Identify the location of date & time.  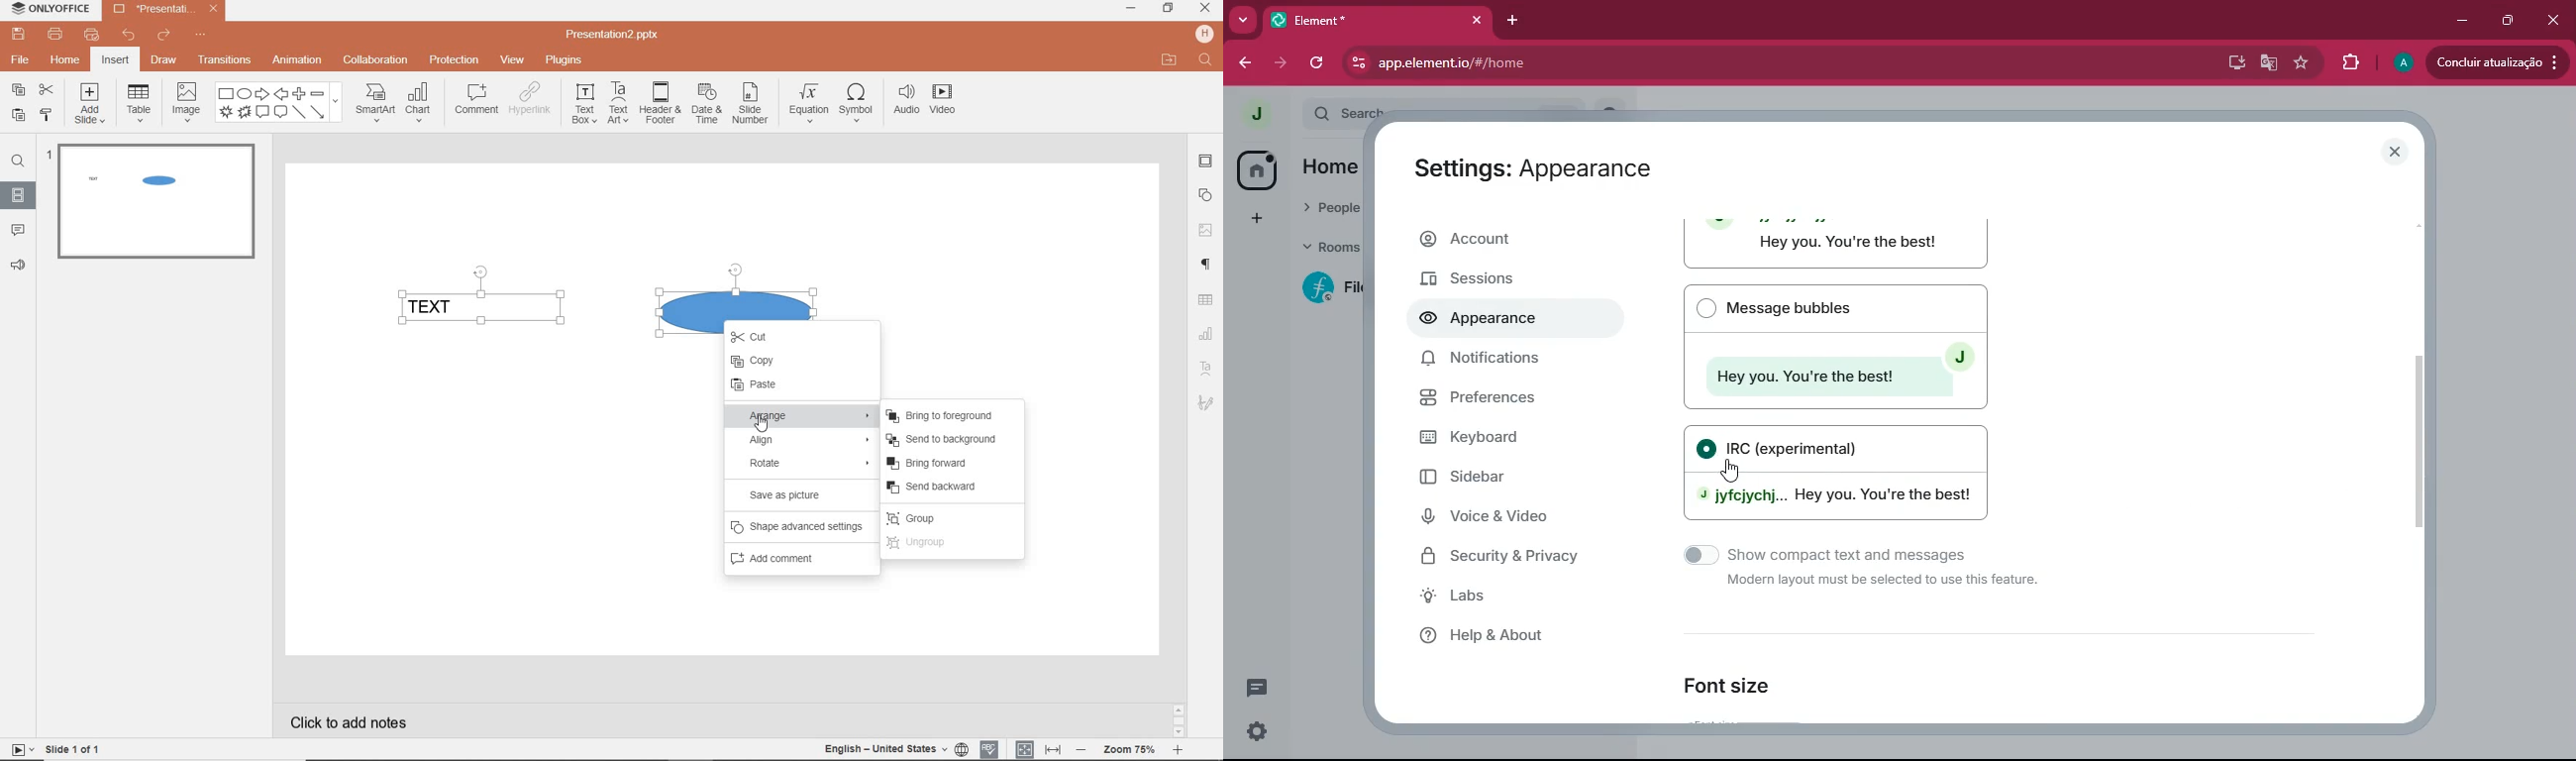
(705, 107).